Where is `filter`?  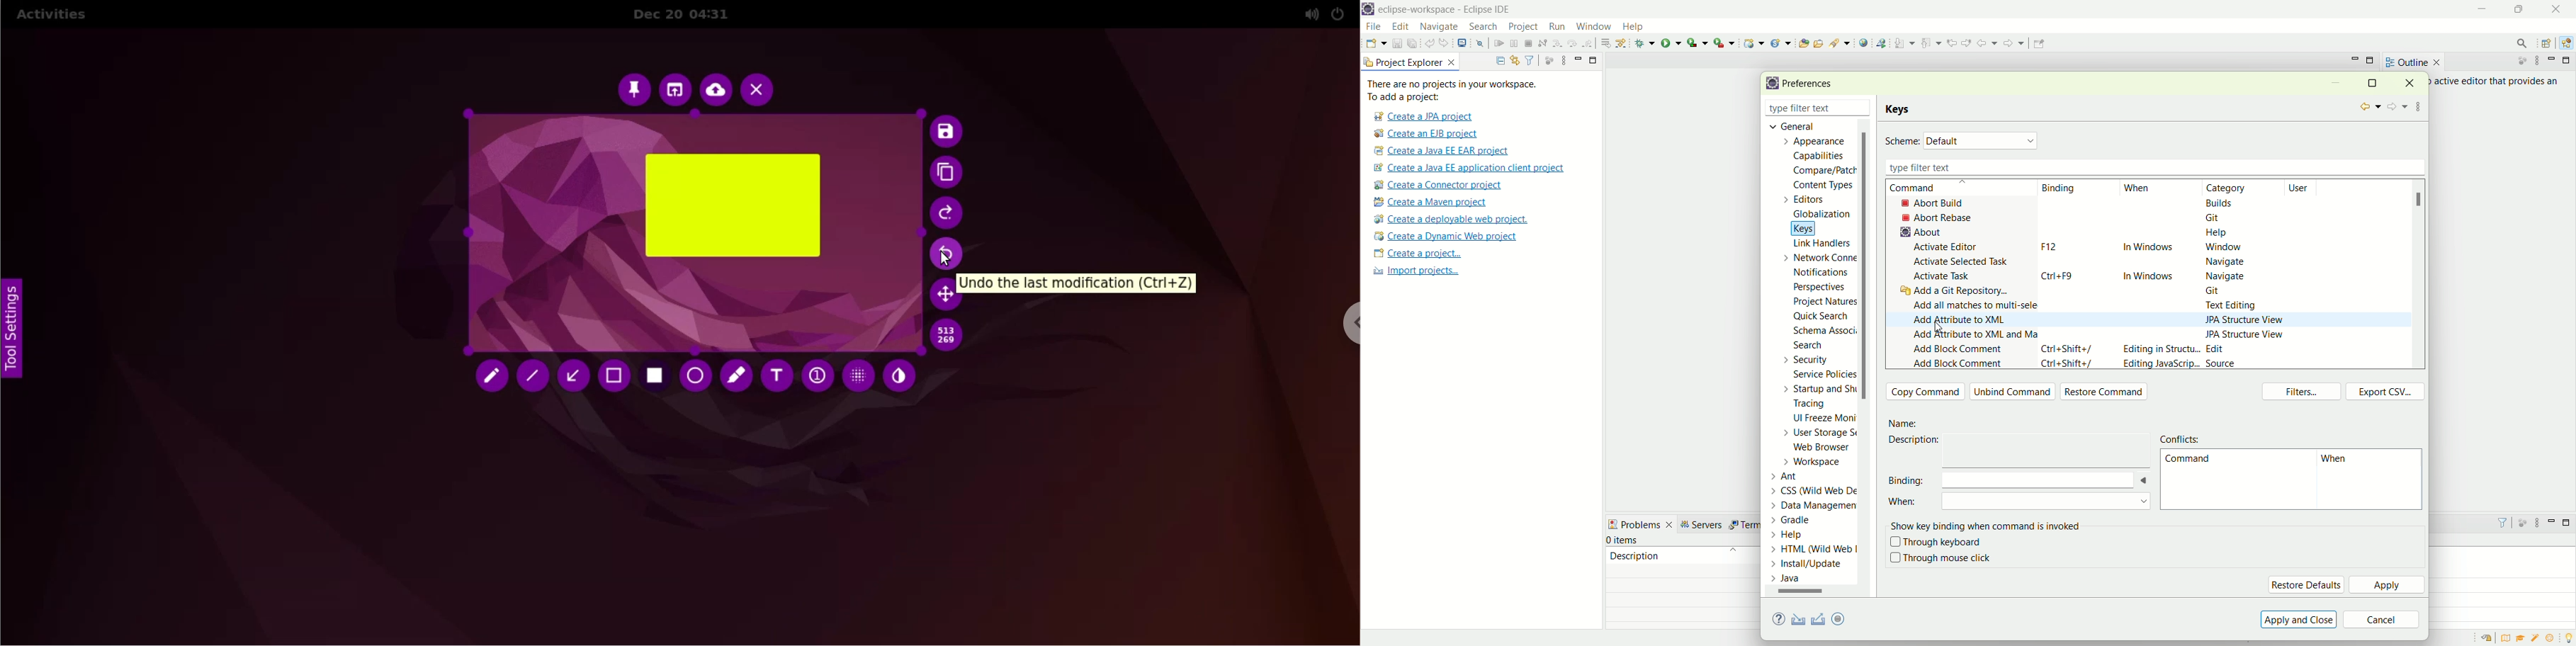 filter is located at coordinates (1529, 60).